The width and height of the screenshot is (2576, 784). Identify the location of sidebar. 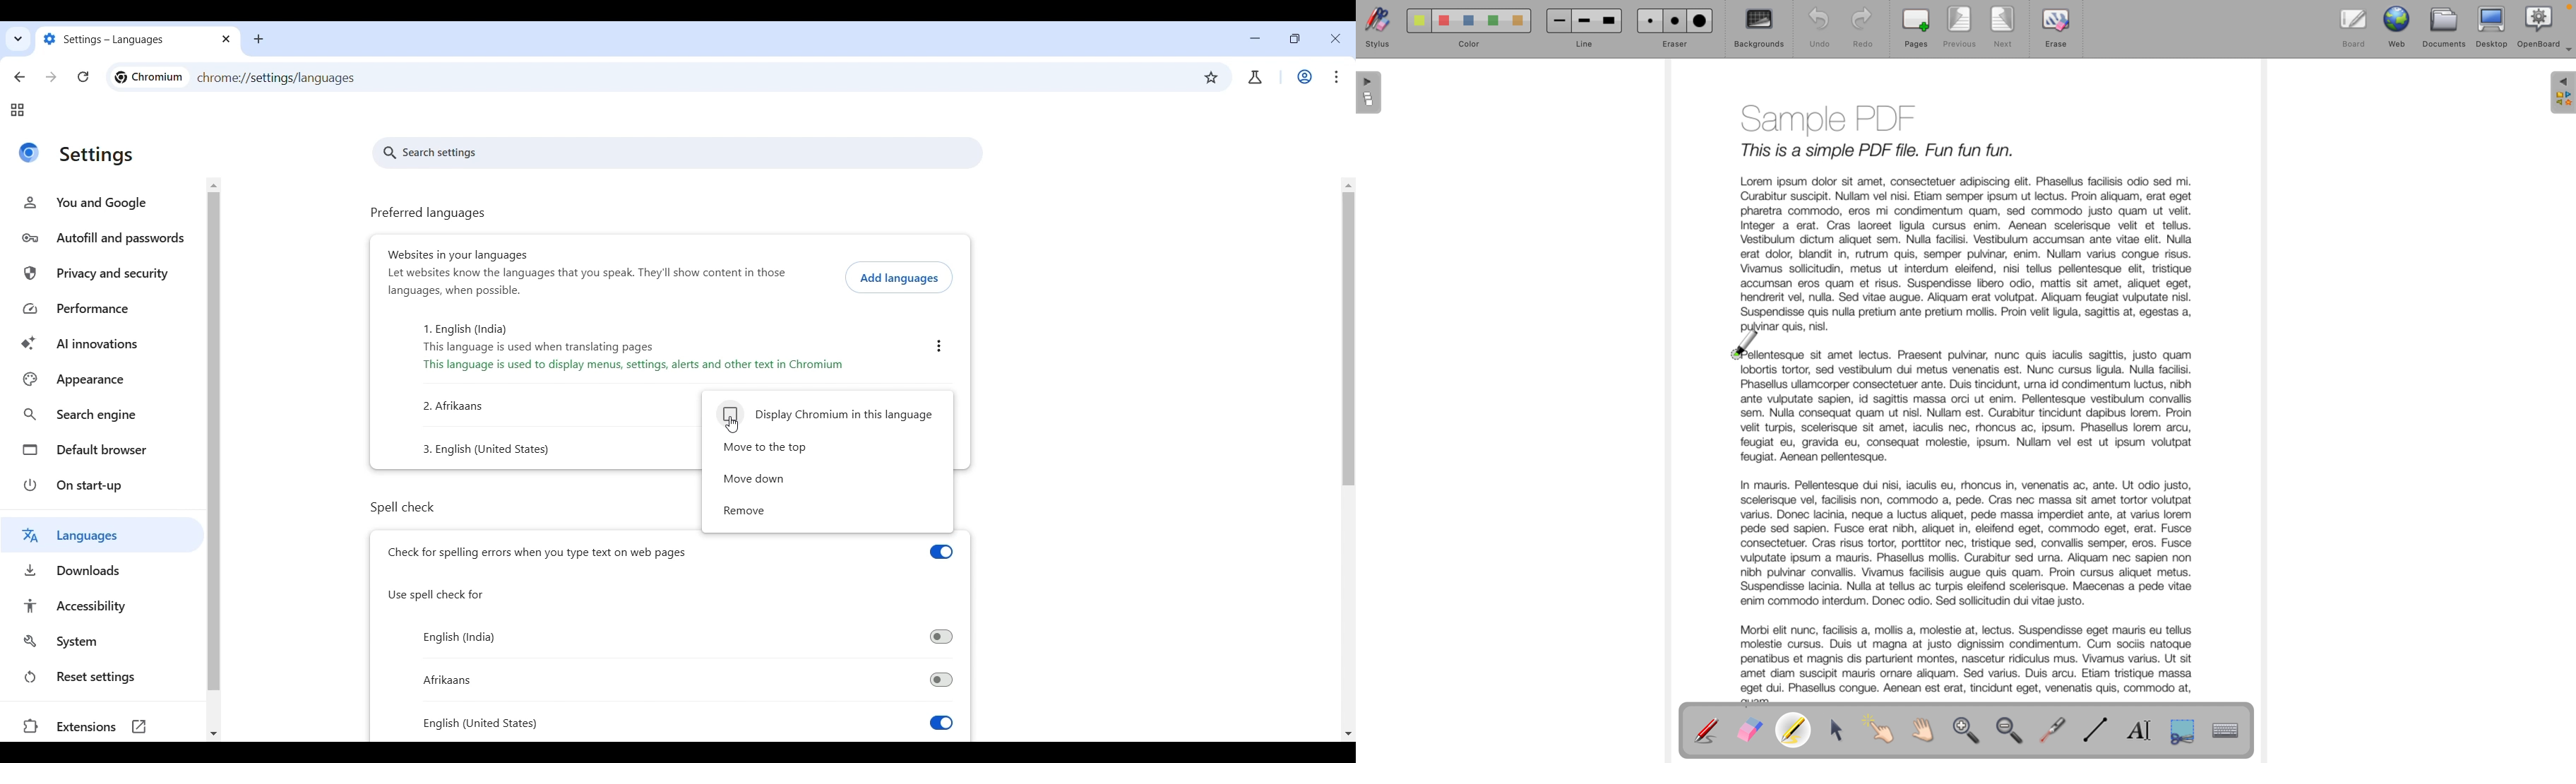
(2562, 93).